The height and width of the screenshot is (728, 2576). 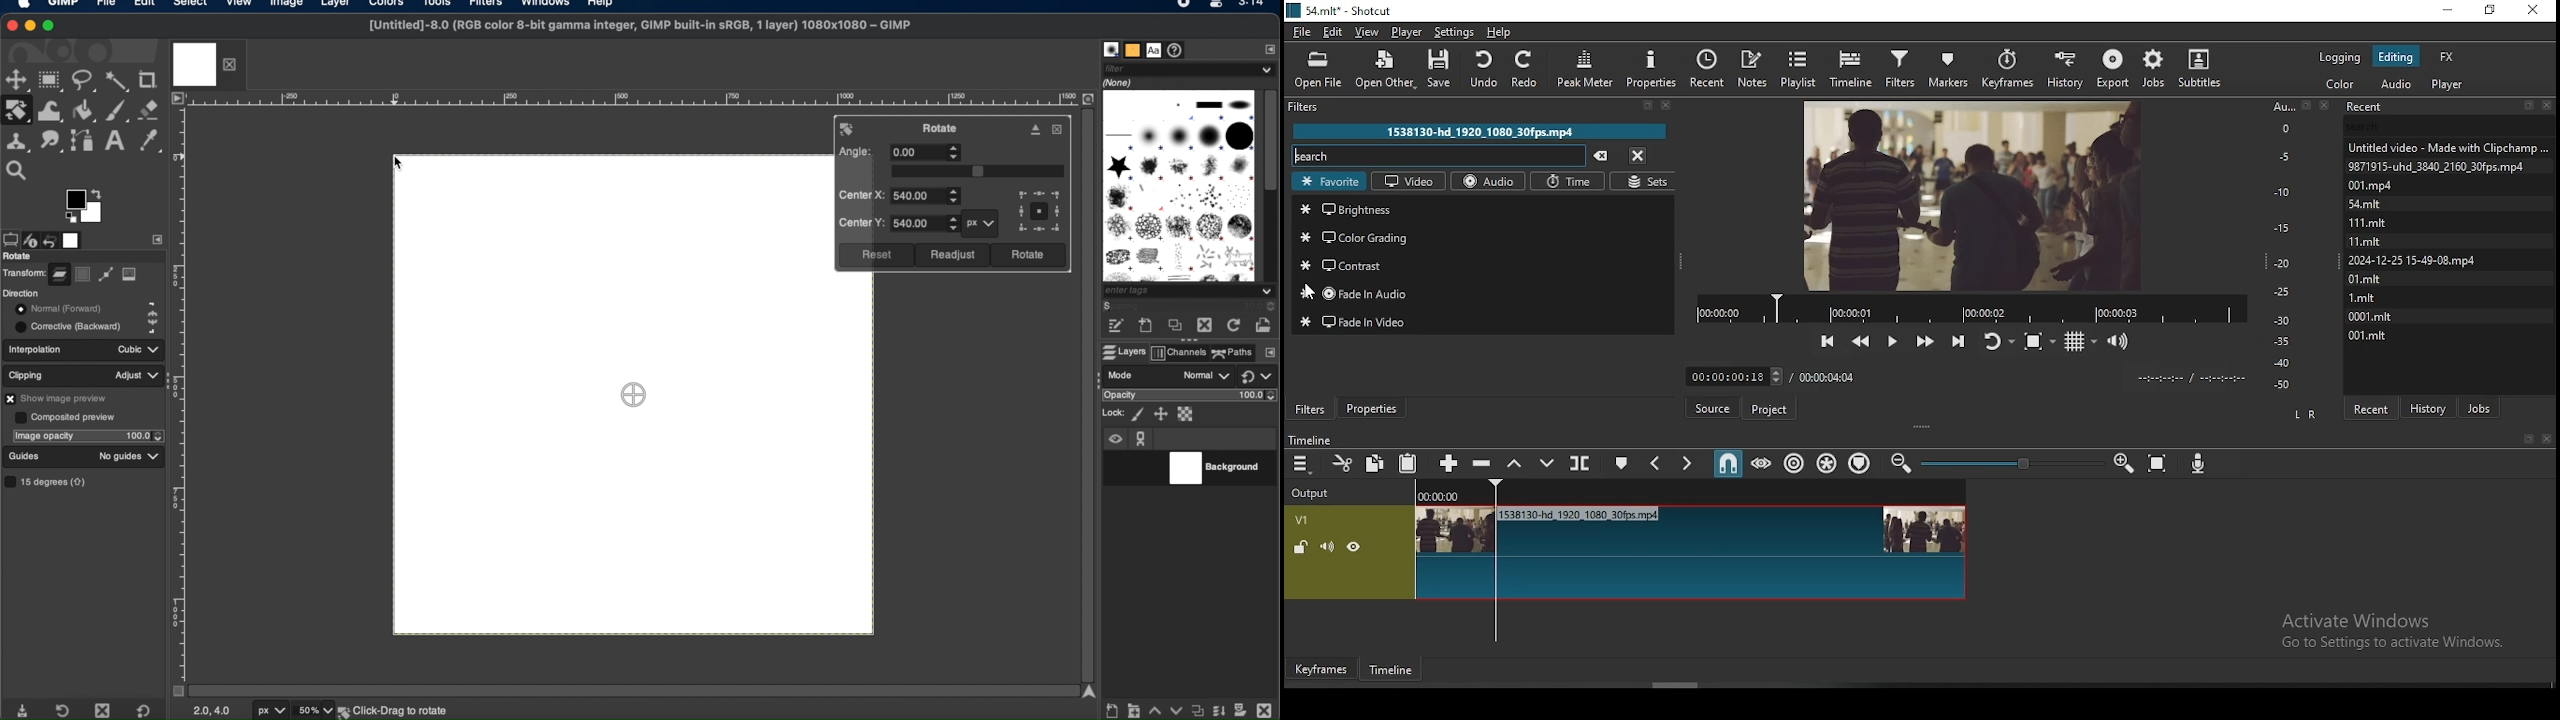 I want to click on create/edit marker, so click(x=1622, y=461).